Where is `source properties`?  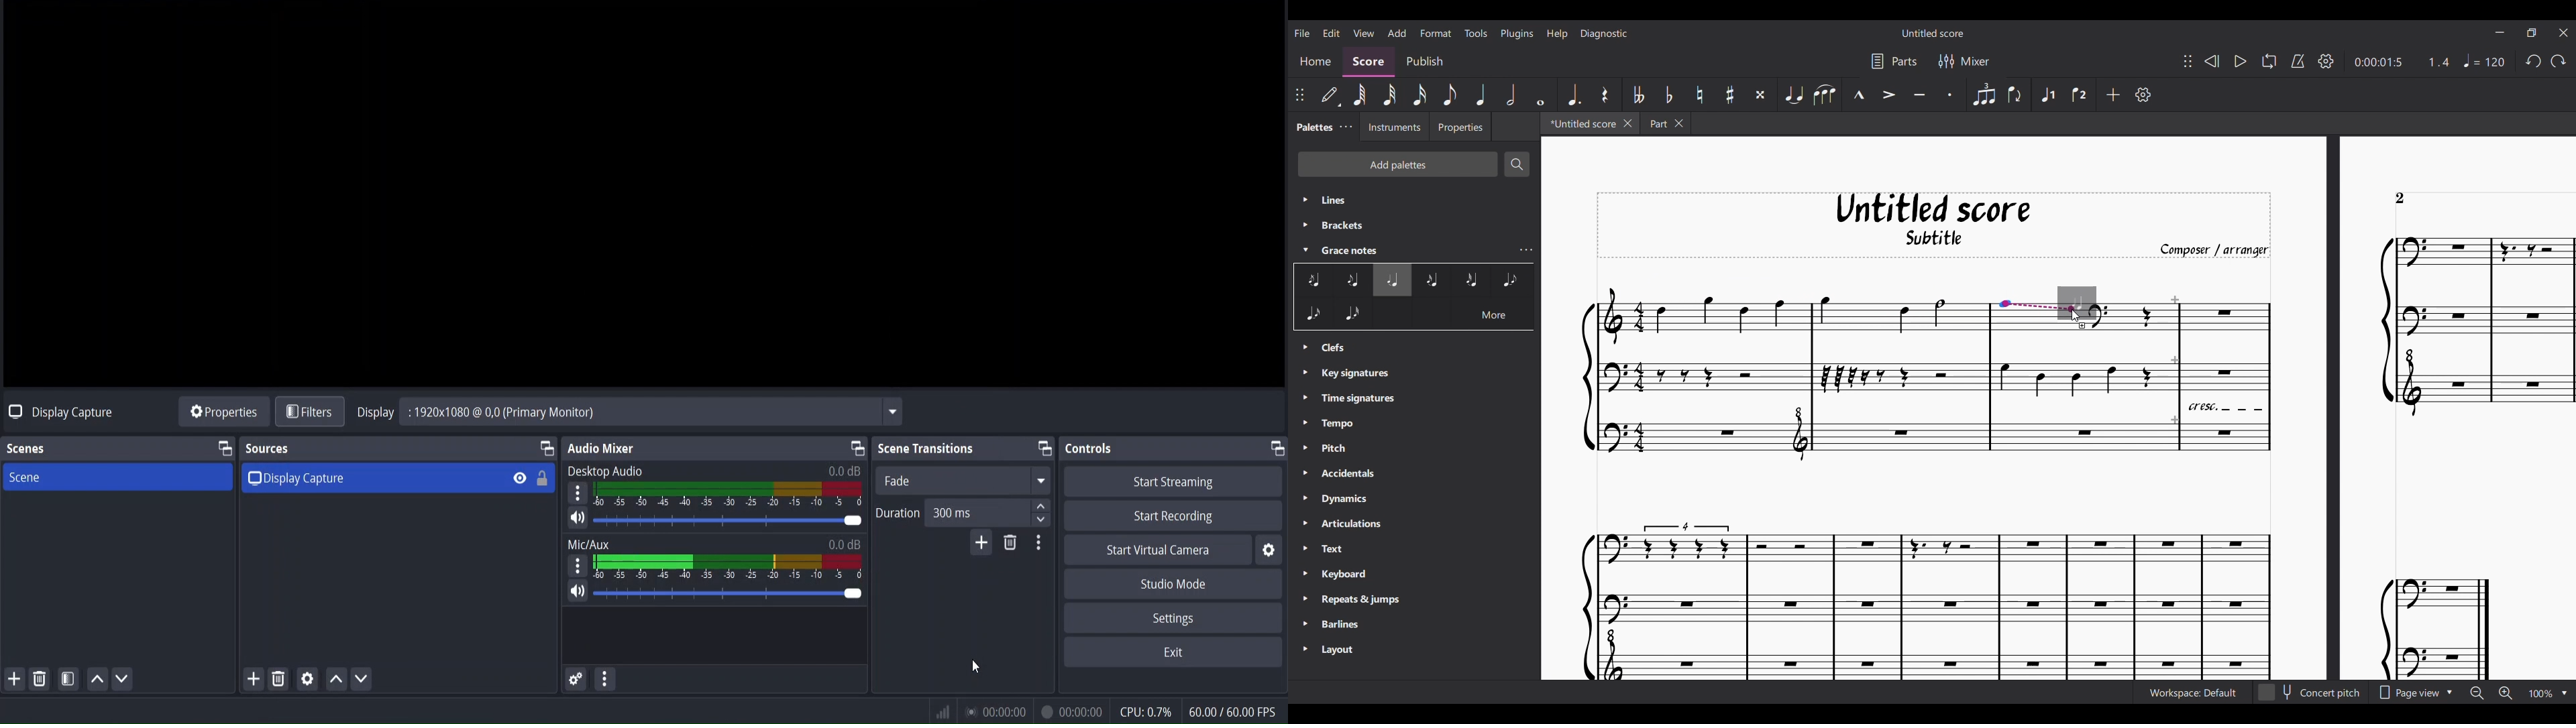
source properties is located at coordinates (223, 414).